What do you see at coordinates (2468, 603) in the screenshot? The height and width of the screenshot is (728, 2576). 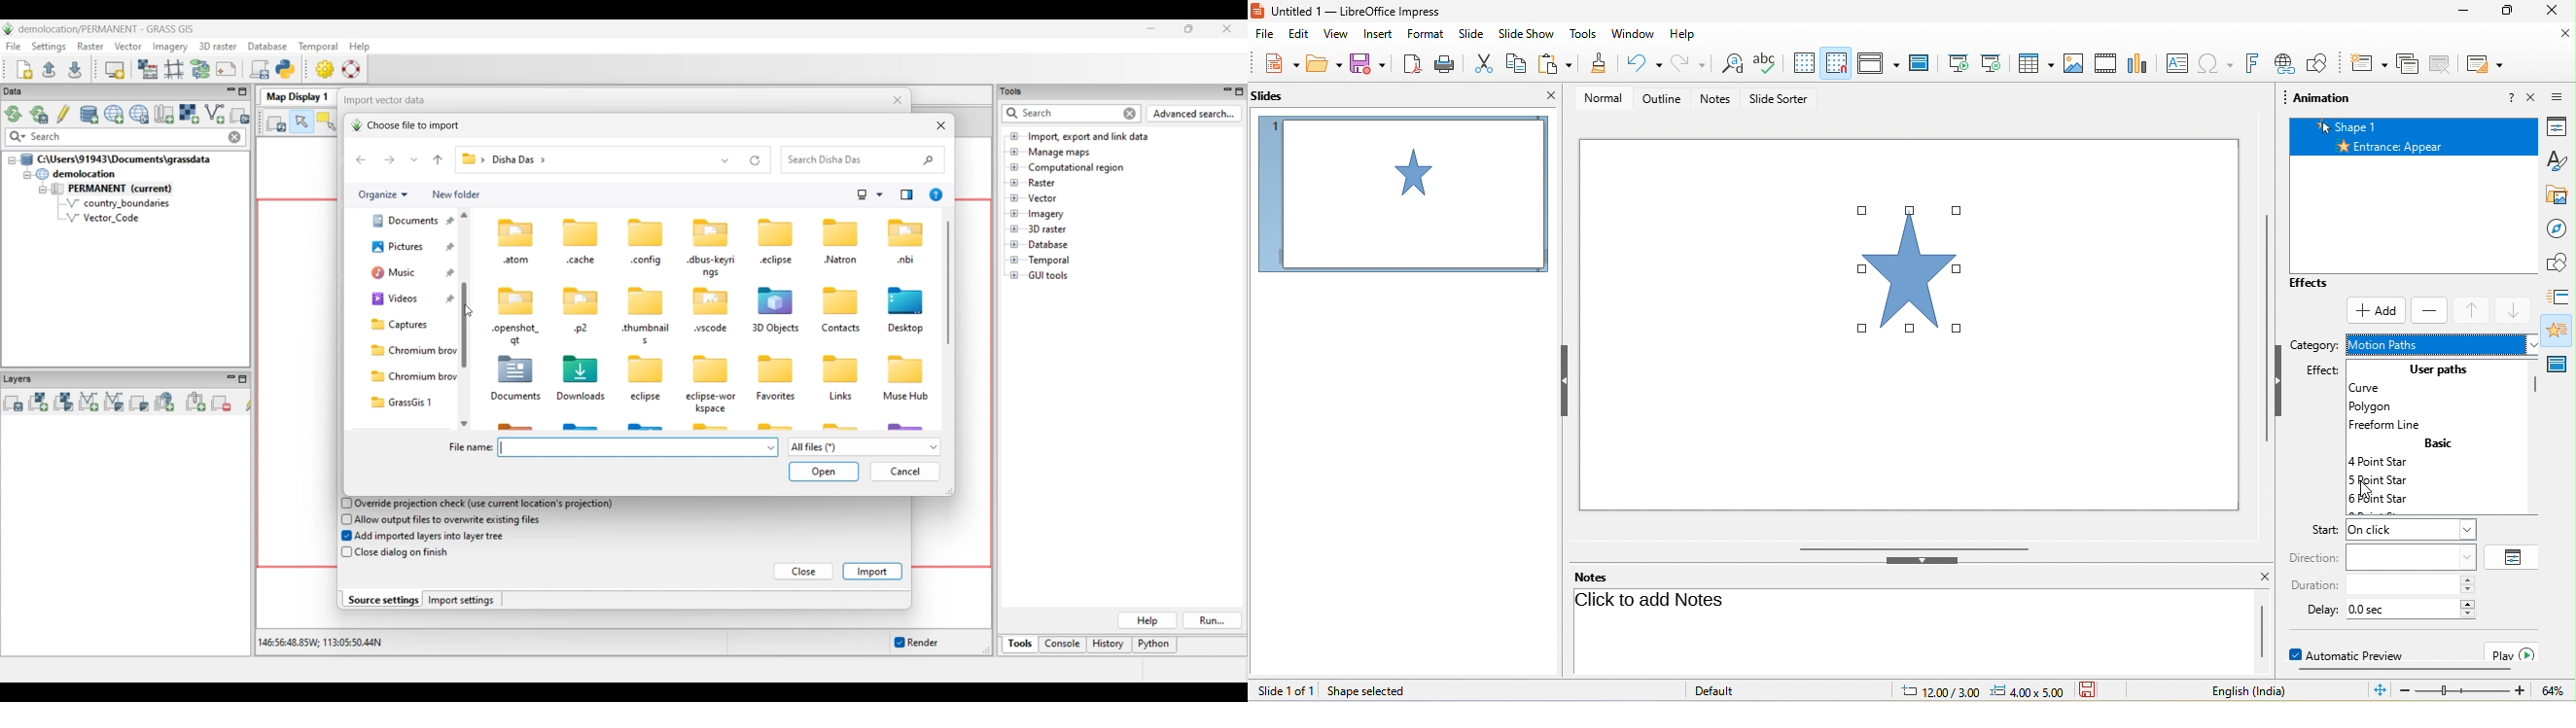 I see `increase delay` at bounding box center [2468, 603].